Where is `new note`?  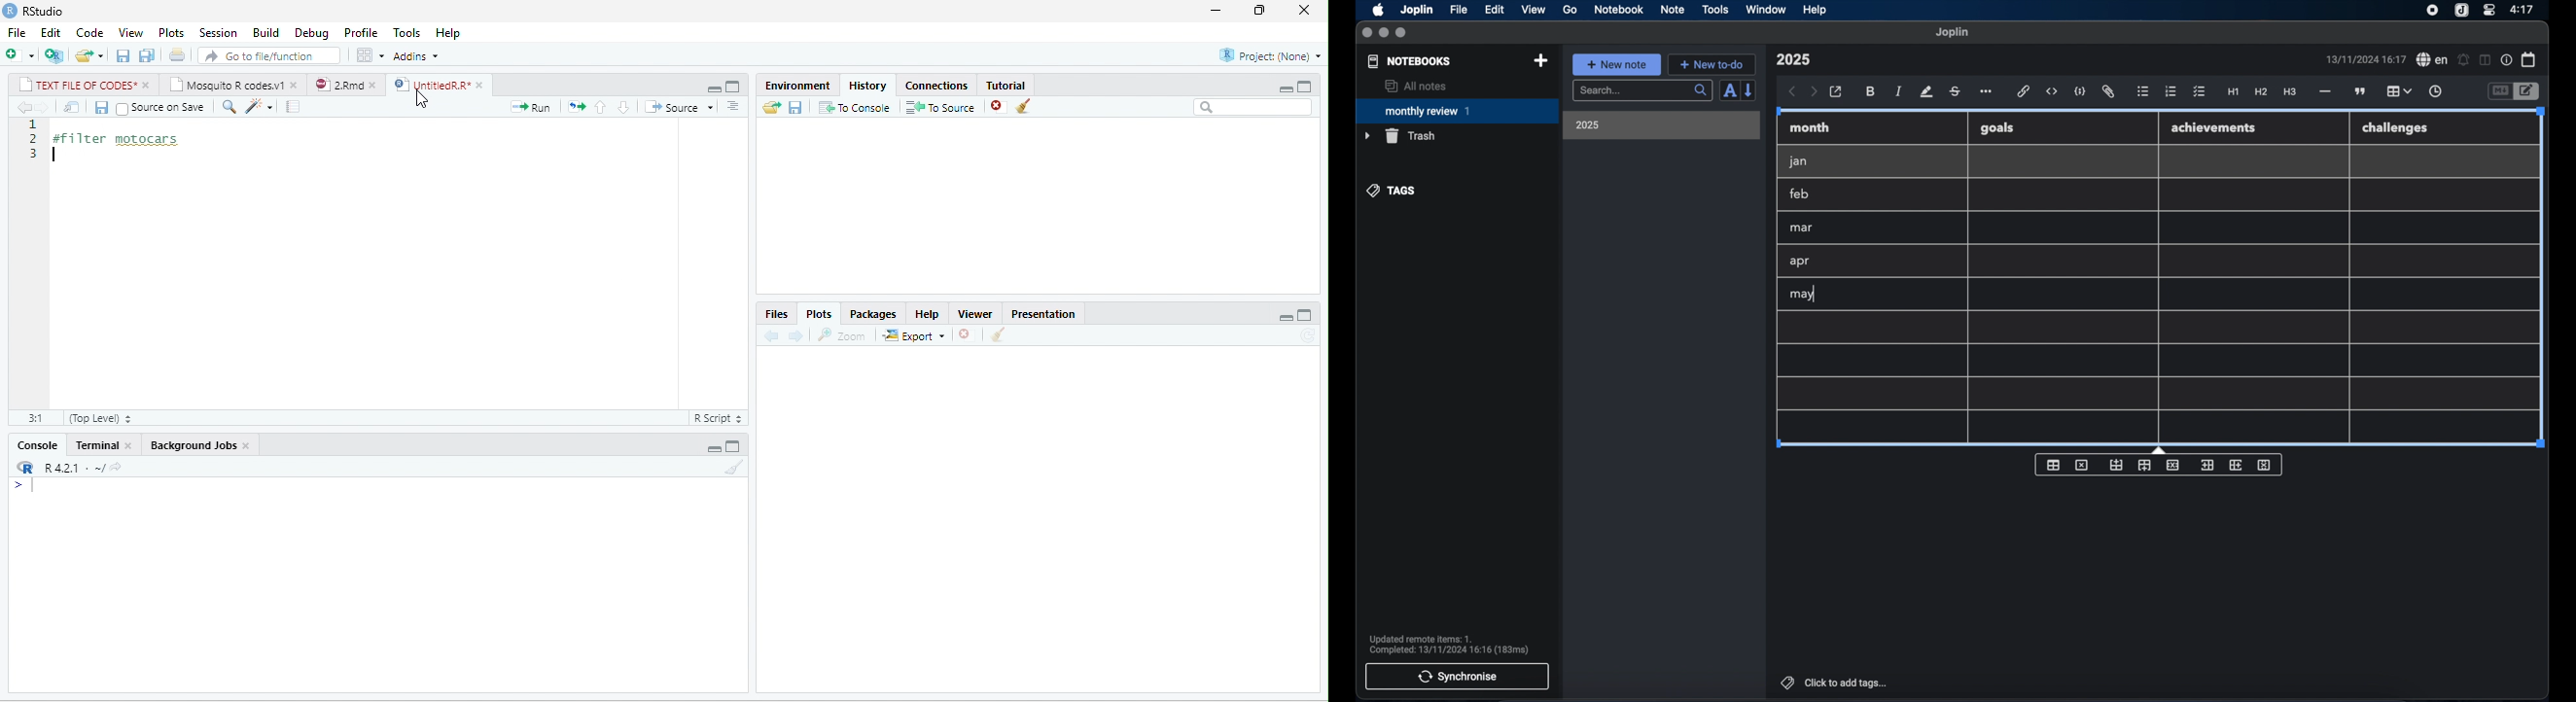 new note is located at coordinates (1616, 64).